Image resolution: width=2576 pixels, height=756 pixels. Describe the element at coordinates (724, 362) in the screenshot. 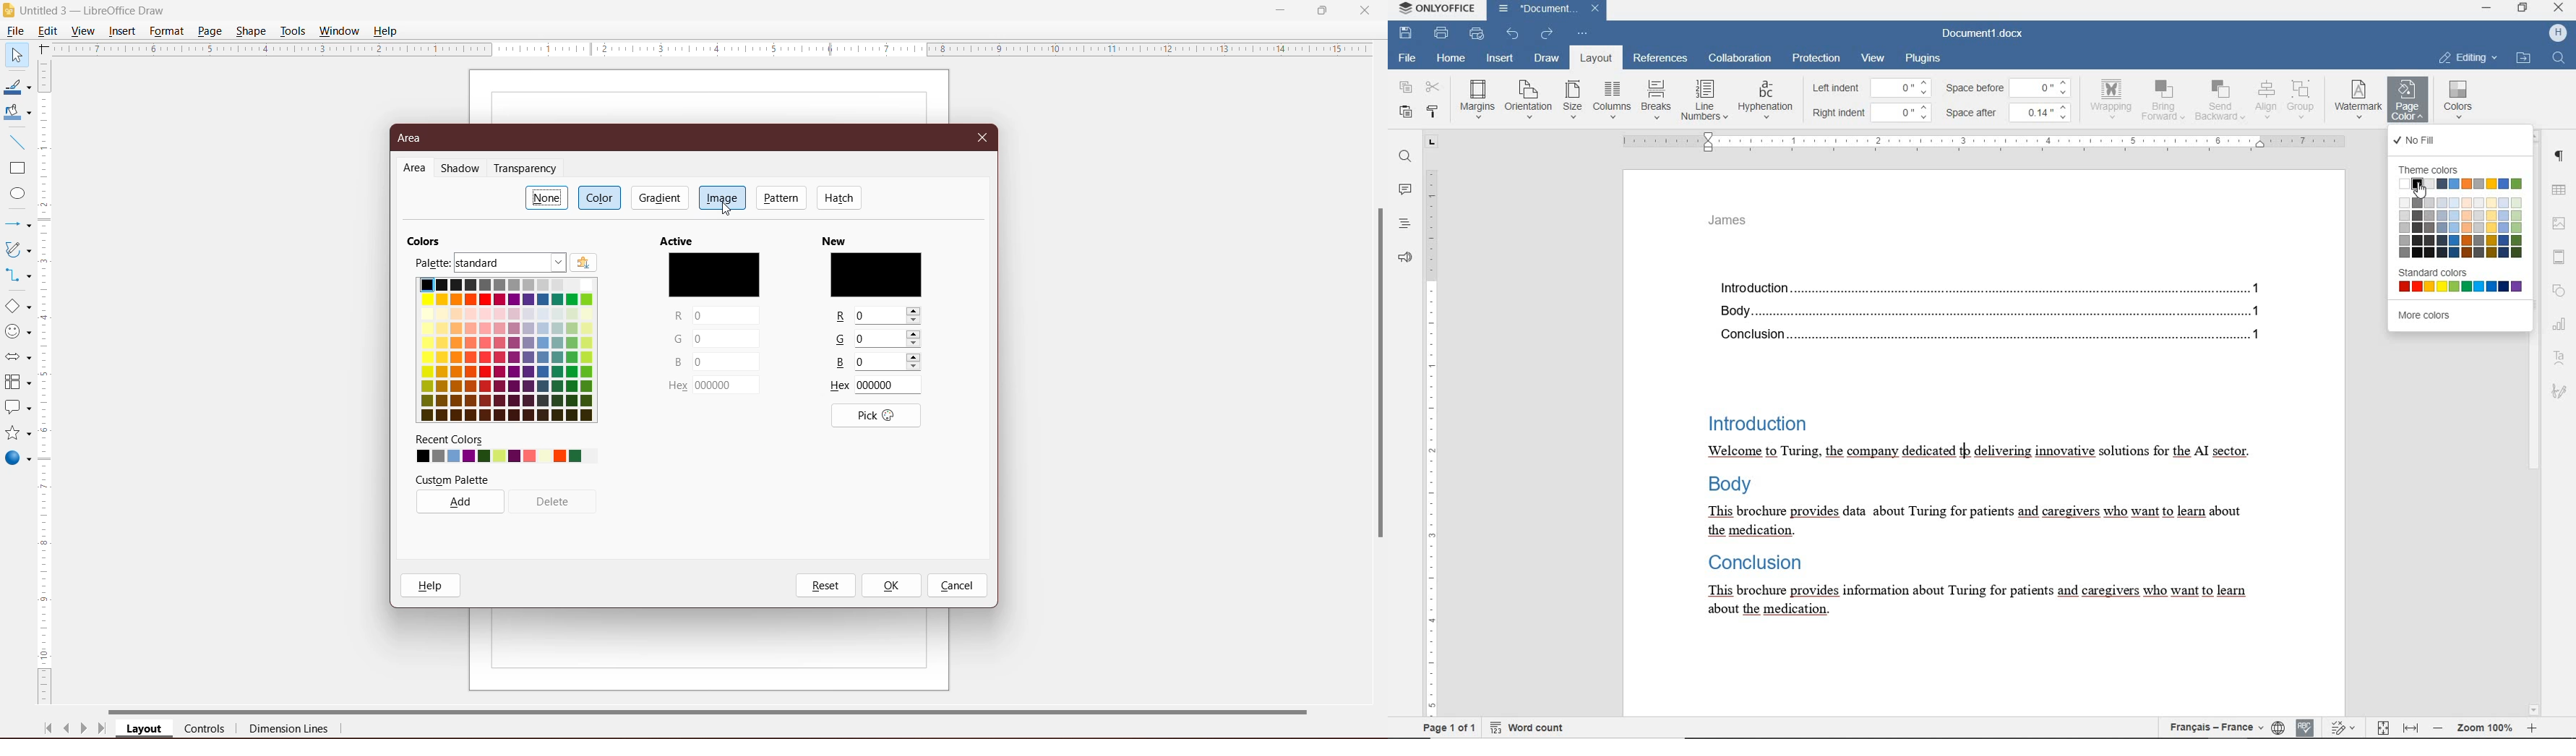

I see `0` at that location.